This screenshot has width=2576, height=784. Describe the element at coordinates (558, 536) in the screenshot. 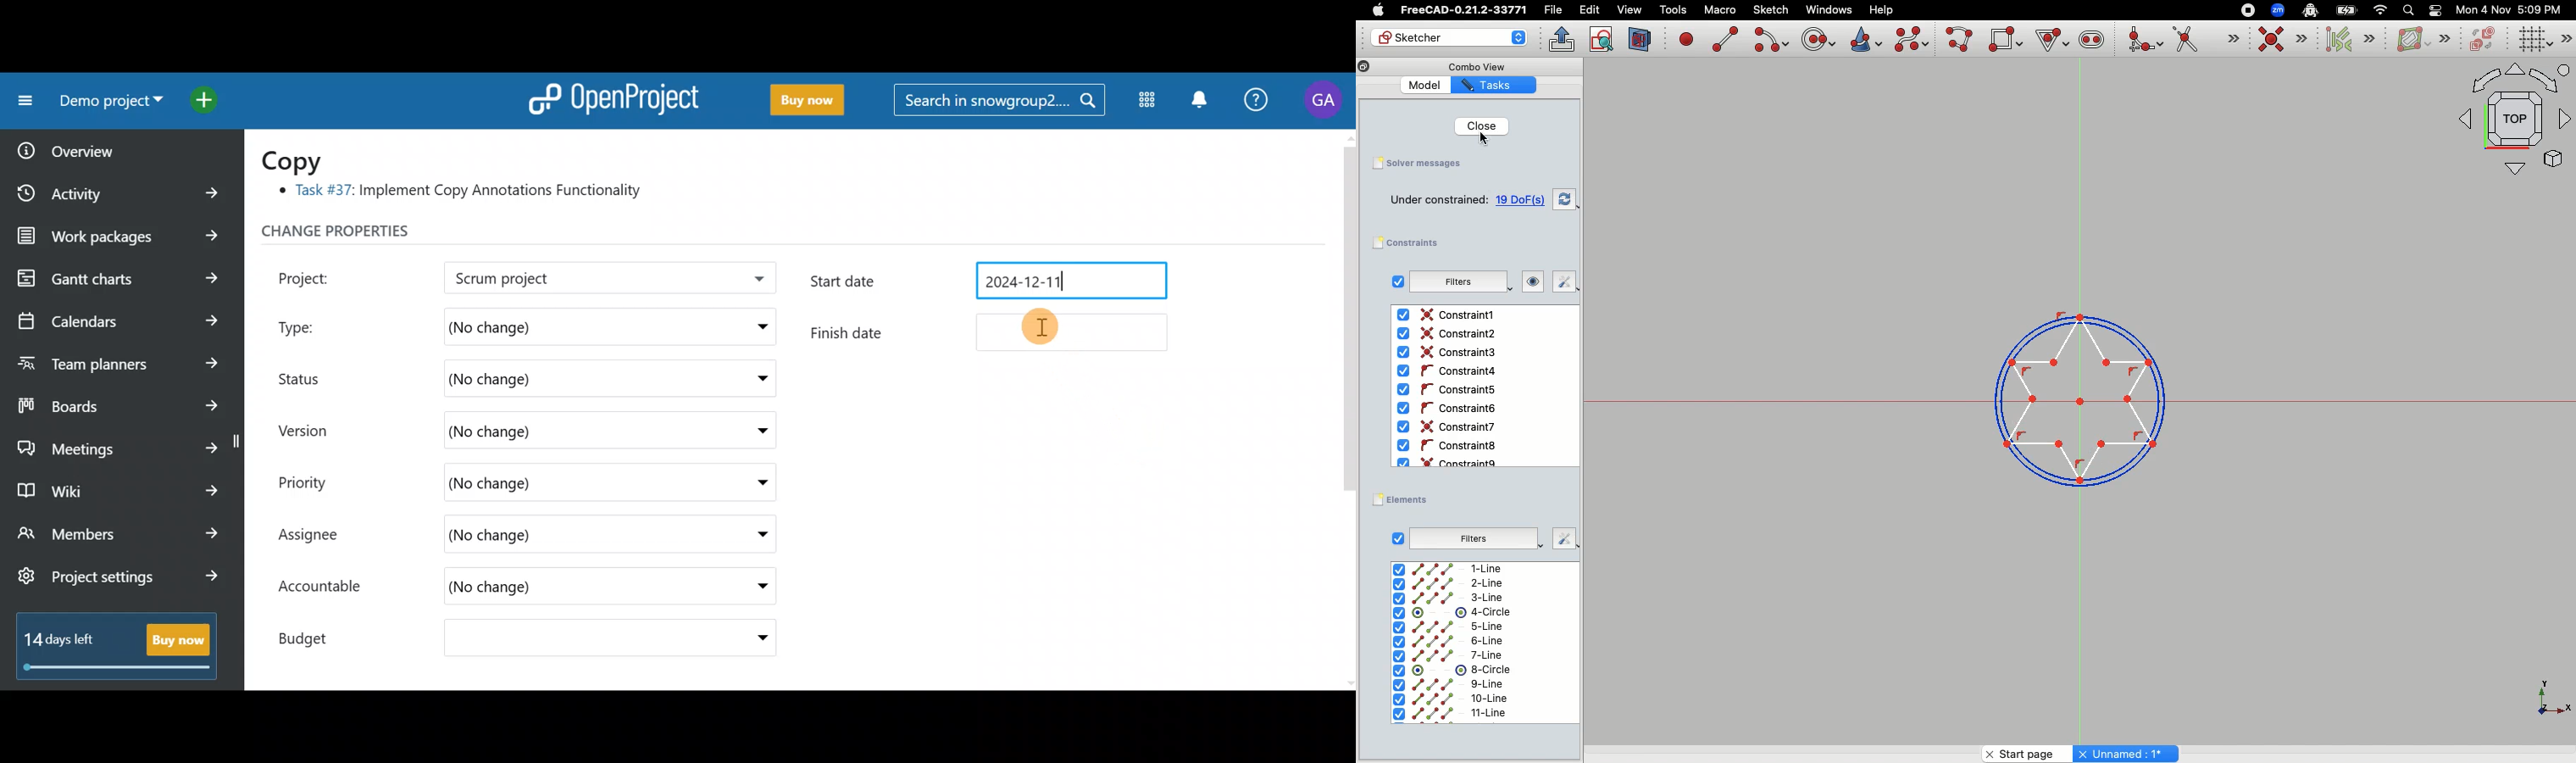

I see `(No change)` at that location.